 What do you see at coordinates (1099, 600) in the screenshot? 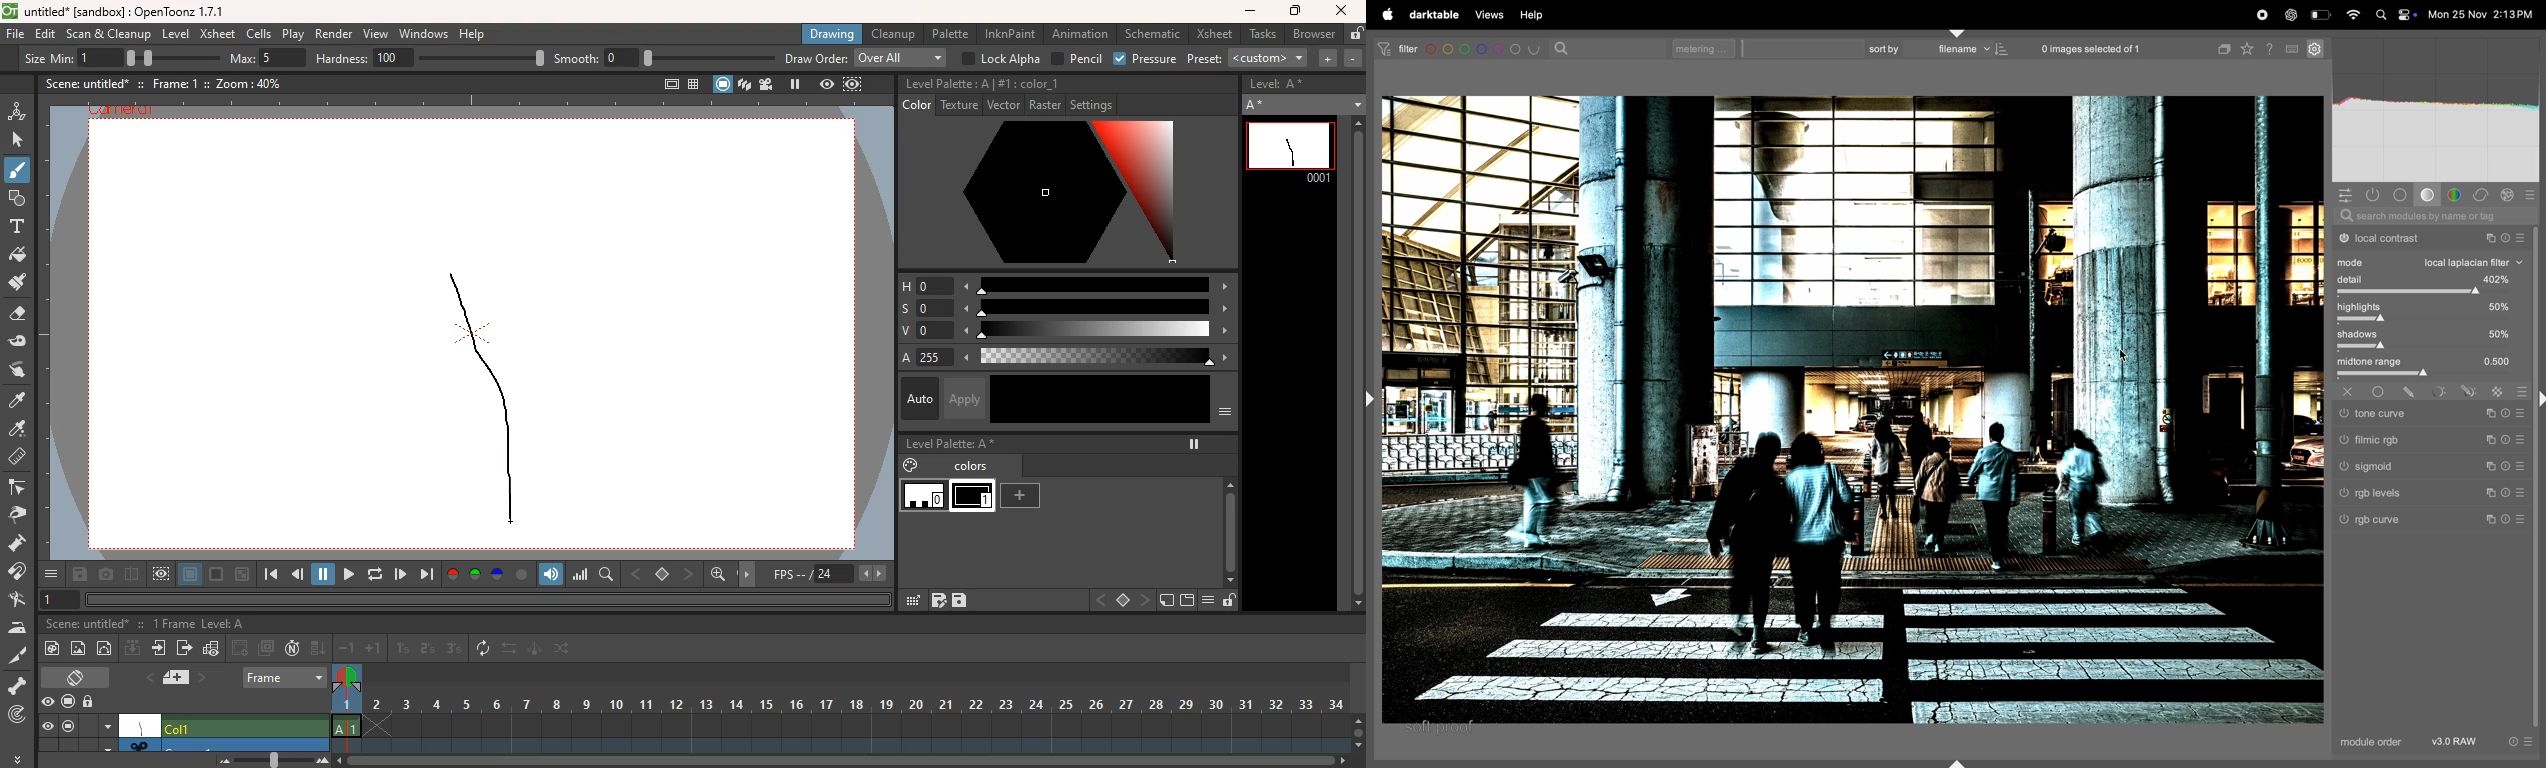
I see `back` at bounding box center [1099, 600].